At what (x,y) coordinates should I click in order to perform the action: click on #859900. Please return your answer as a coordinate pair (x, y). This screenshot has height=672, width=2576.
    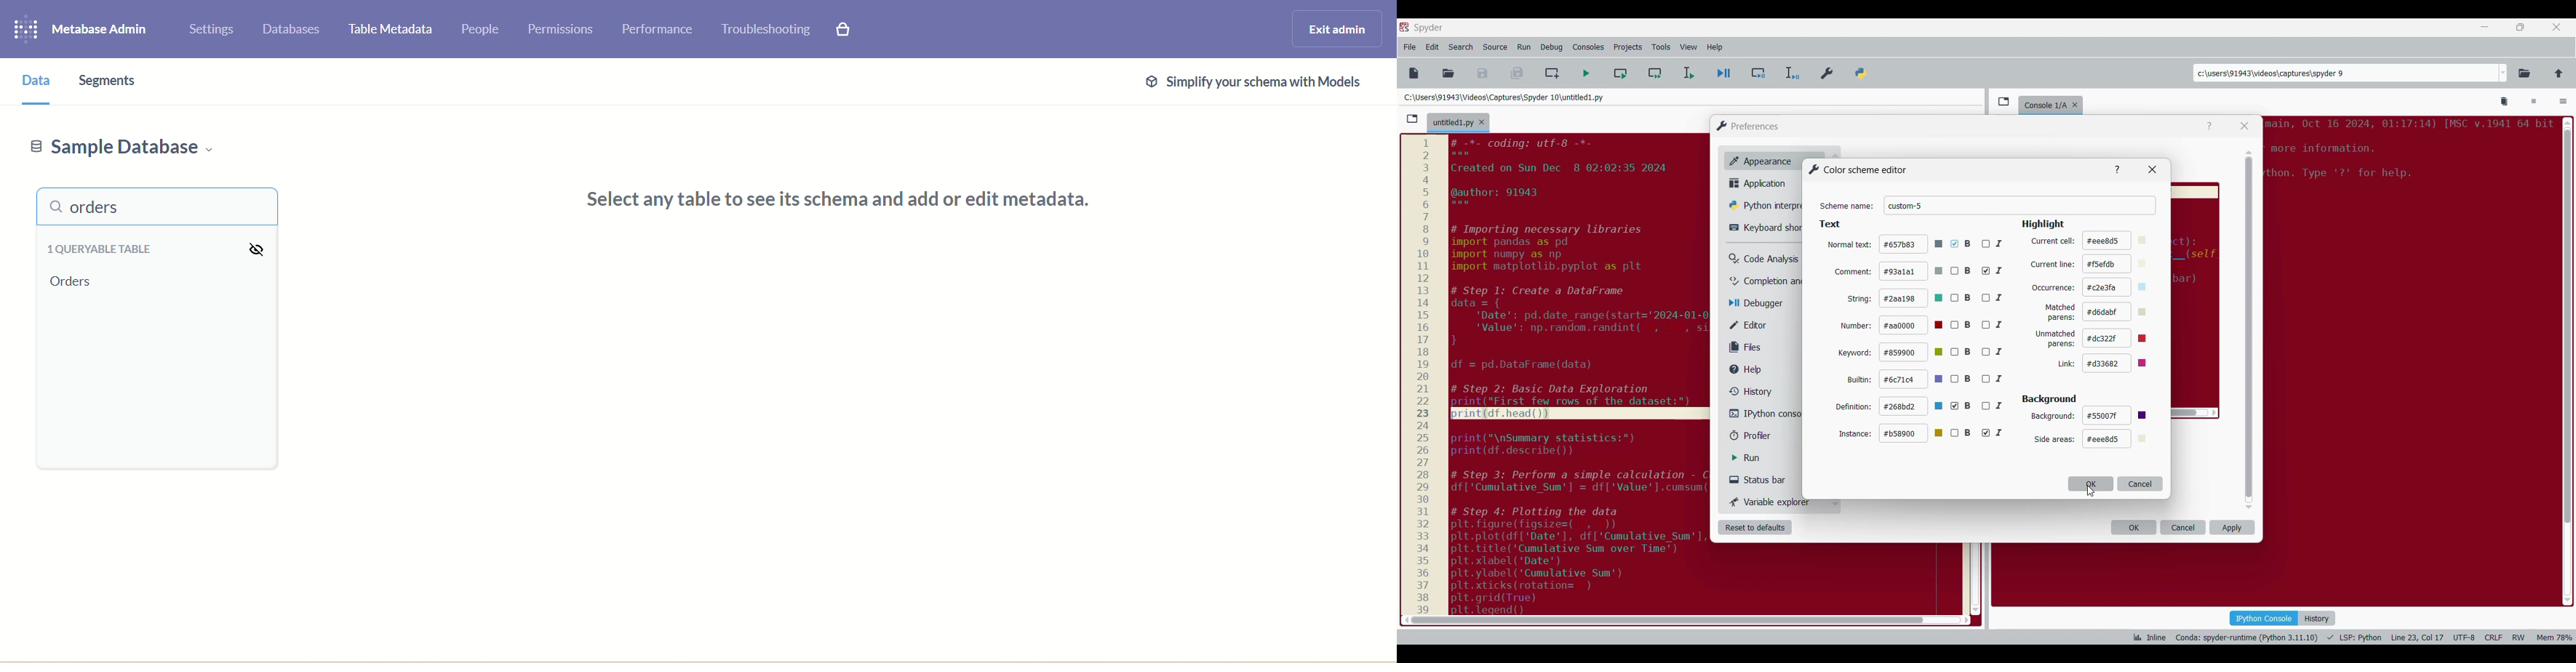
    Looking at the image, I should click on (1913, 352).